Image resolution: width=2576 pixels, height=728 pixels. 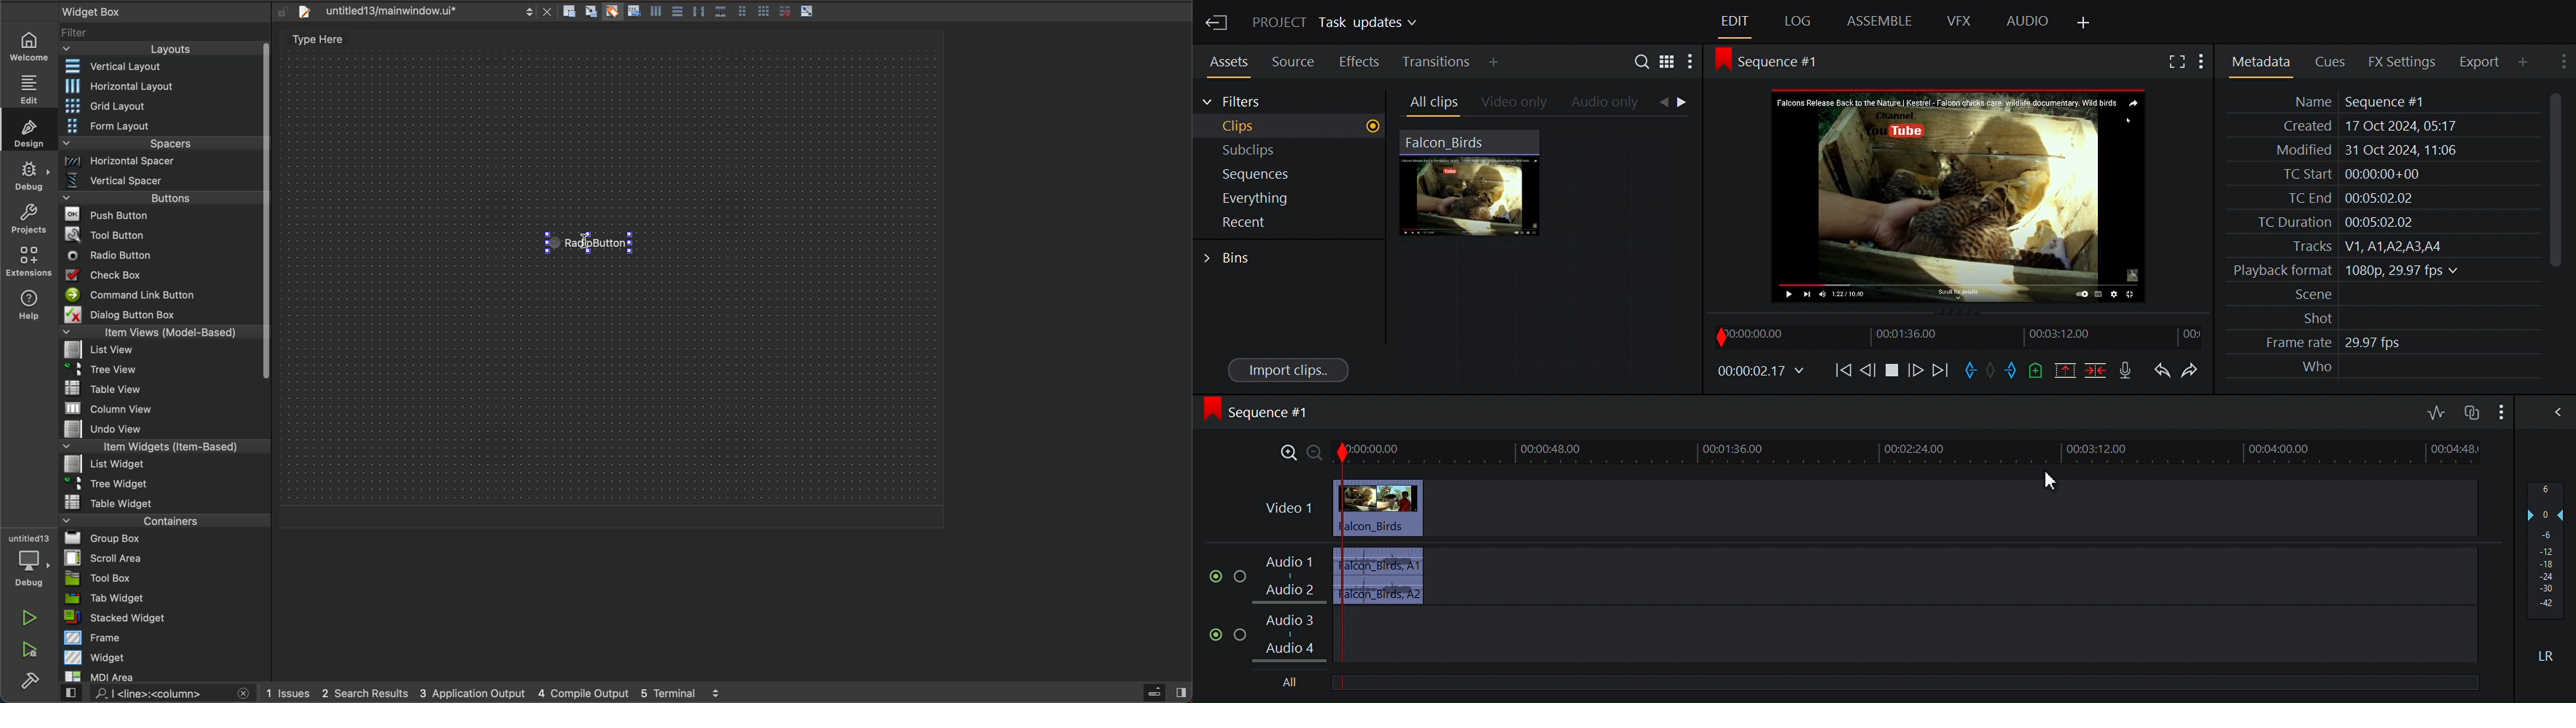 I want to click on design, so click(x=26, y=130).